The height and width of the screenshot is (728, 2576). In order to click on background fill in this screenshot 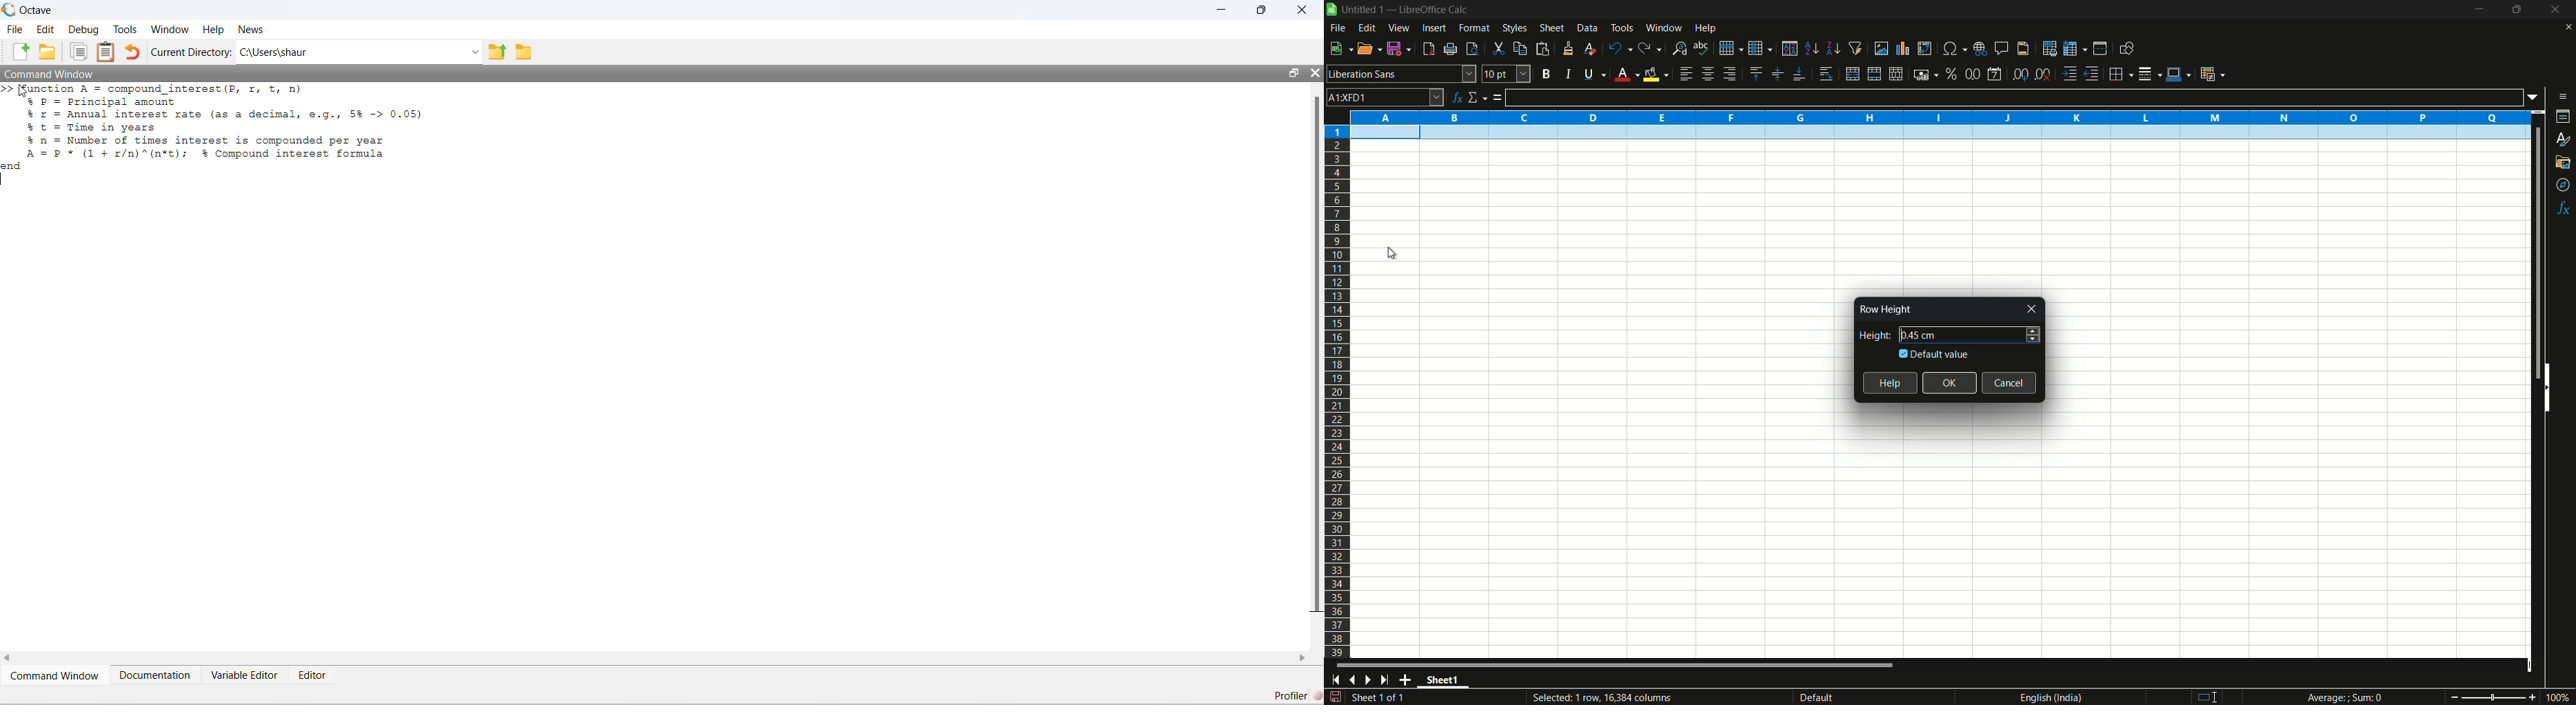, I will do `click(1655, 74)`.